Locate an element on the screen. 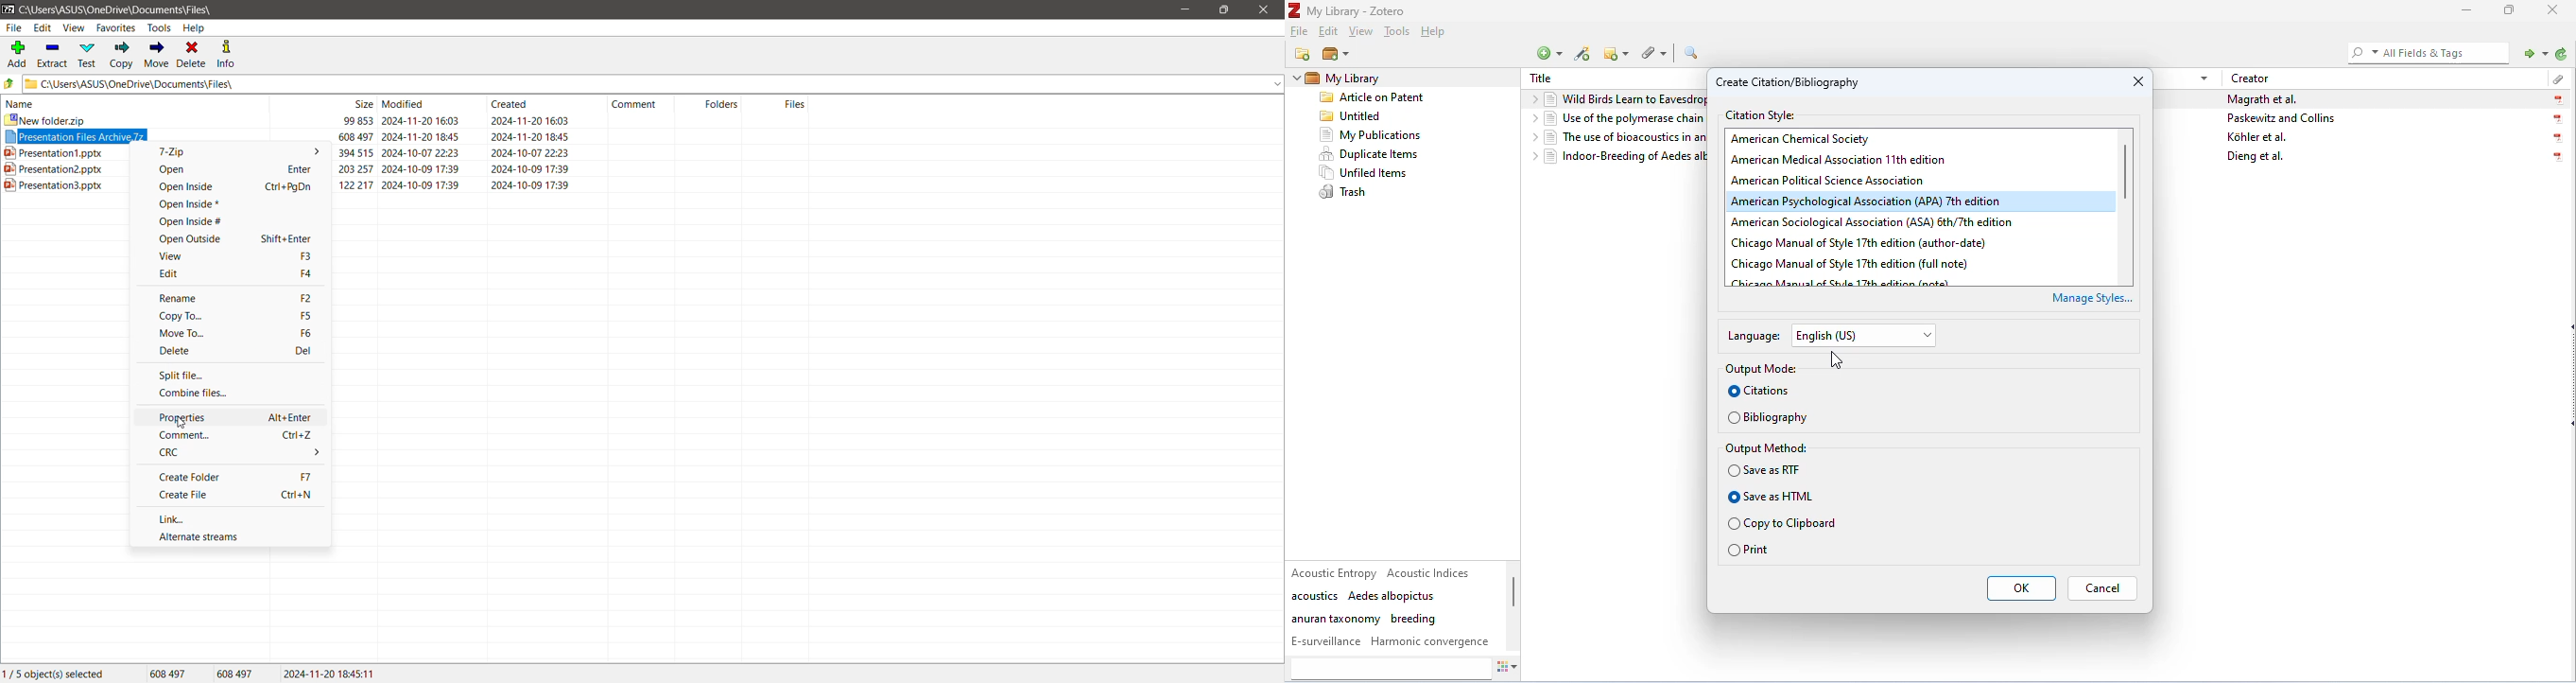 This screenshot has width=2576, height=700. ok is located at coordinates (2021, 587).